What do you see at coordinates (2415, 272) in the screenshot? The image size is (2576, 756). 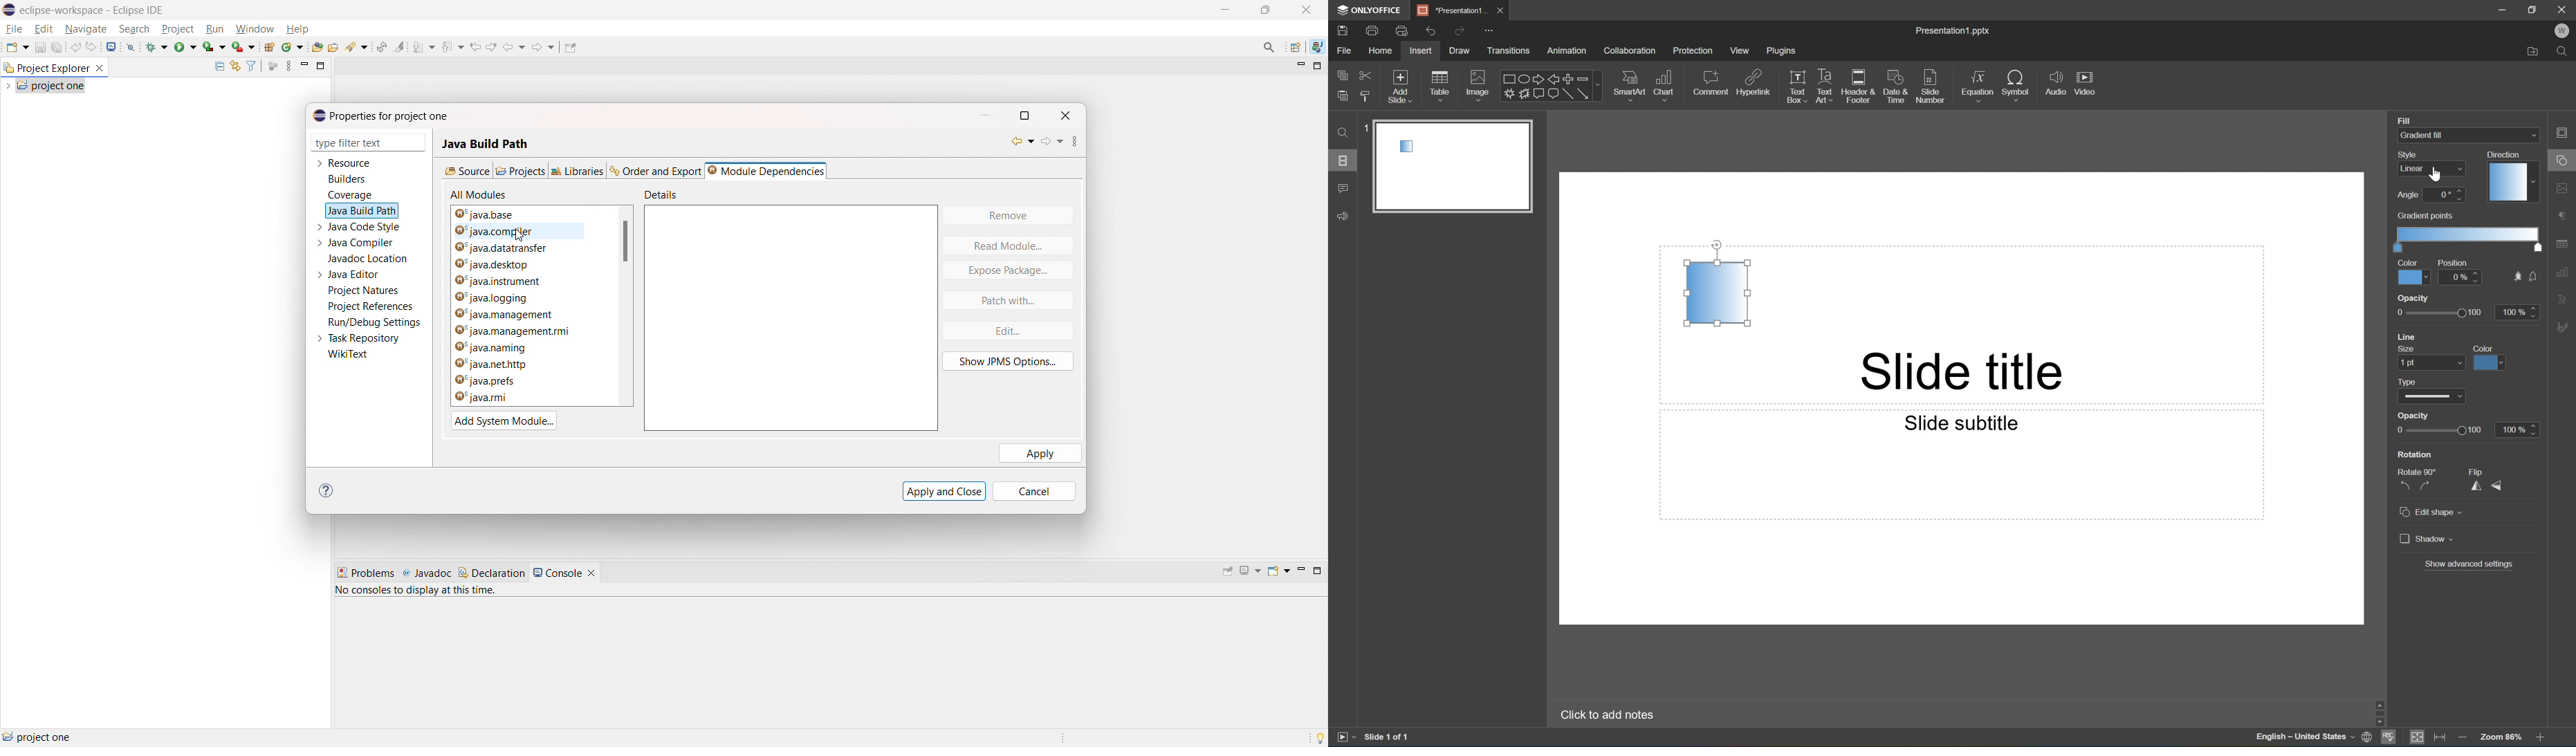 I see `color` at bounding box center [2415, 272].